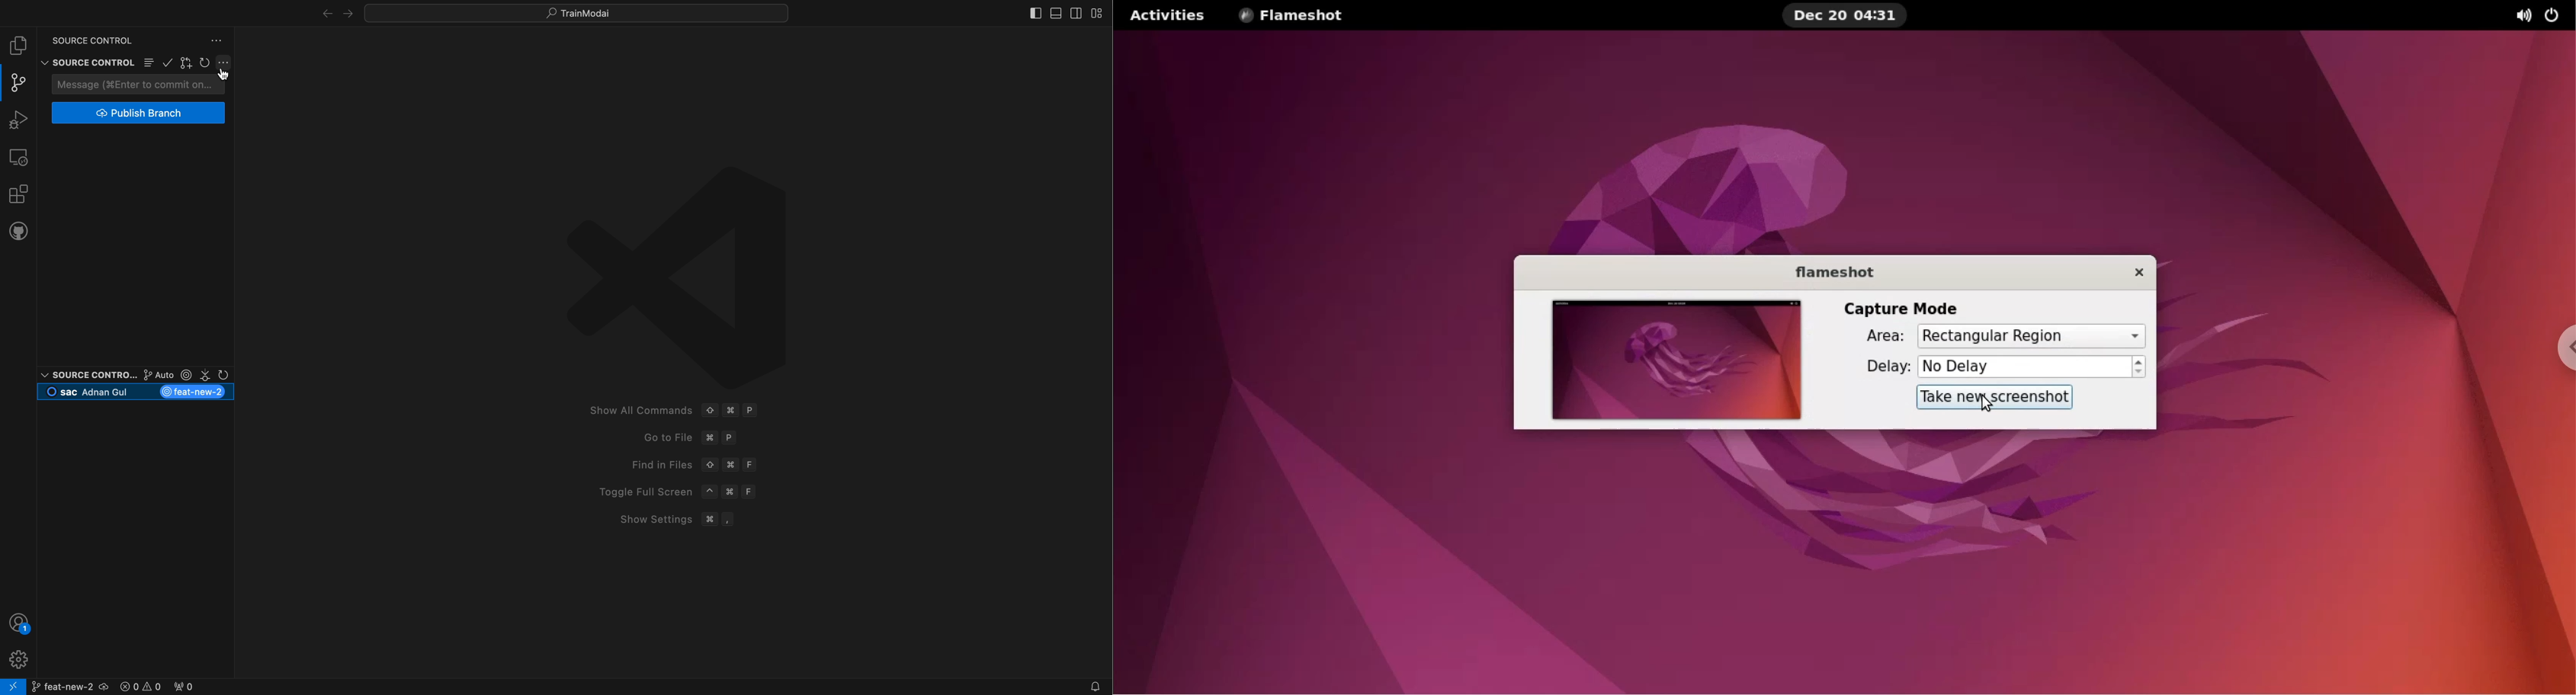 The height and width of the screenshot is (700, 2576). I want to click on Command, so click(731, 411).